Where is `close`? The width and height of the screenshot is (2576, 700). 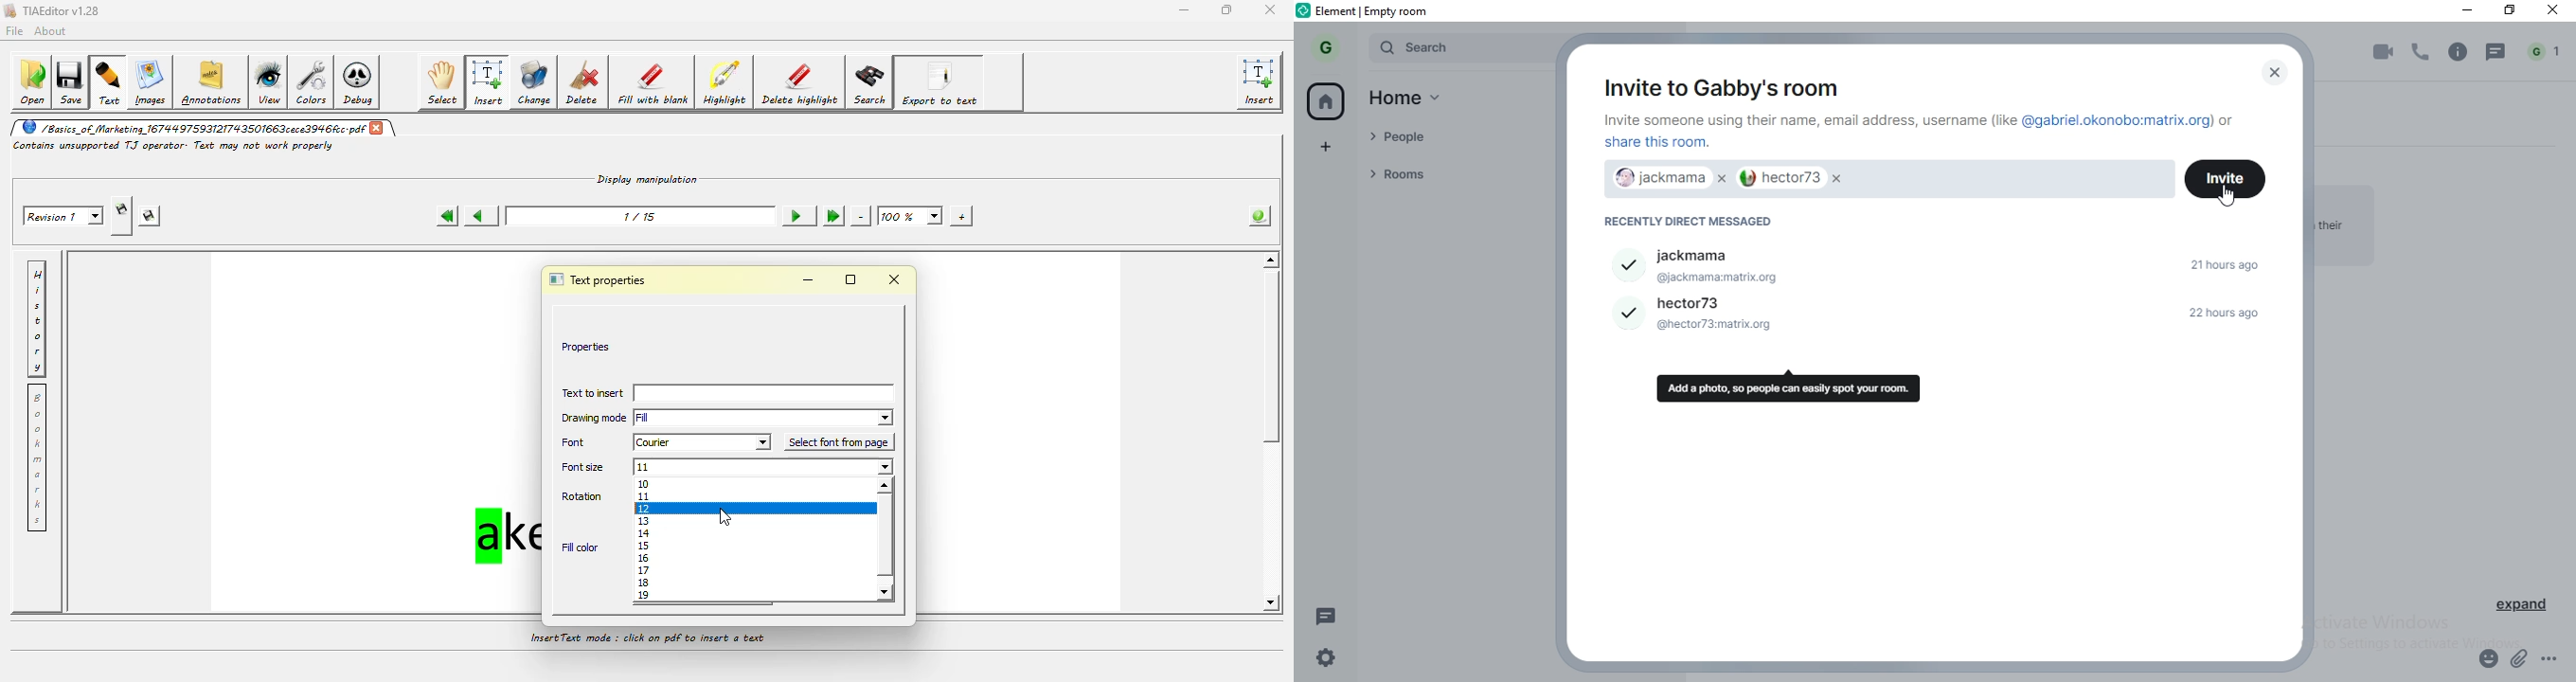
close is located at coordinates (2556, 12).